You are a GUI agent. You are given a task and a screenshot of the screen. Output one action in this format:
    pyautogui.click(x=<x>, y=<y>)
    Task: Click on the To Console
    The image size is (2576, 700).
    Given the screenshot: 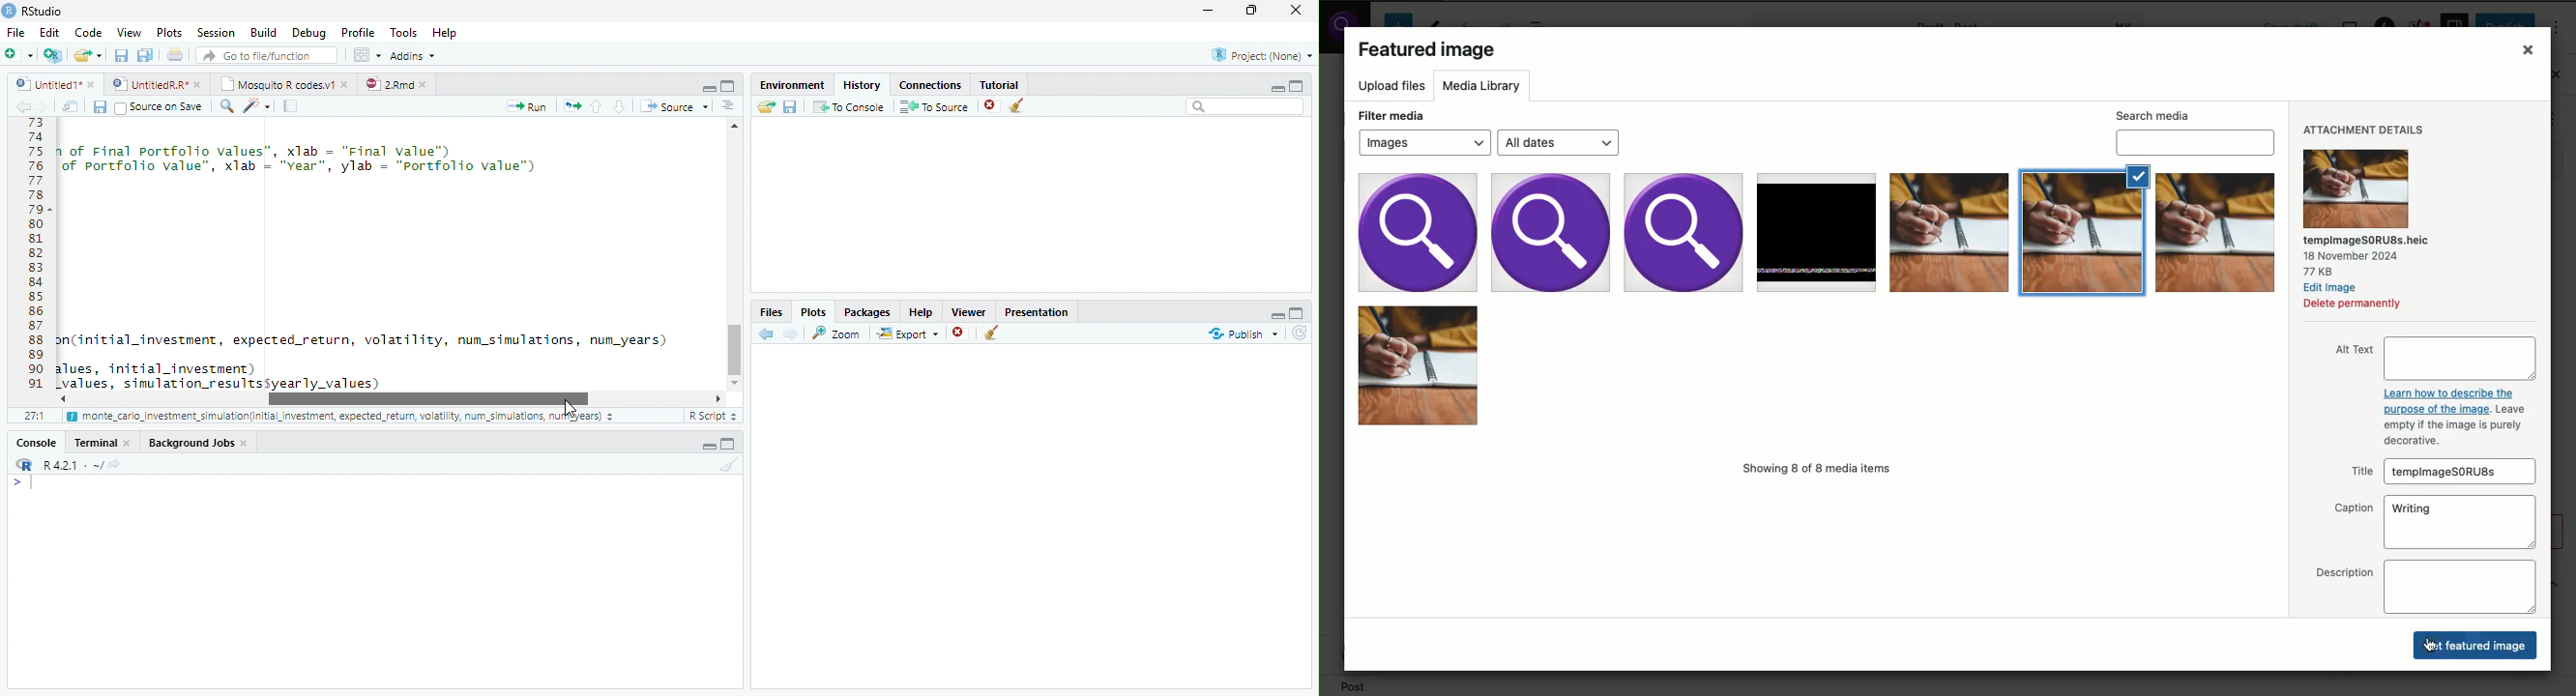 What is the action you would take?
    pyautogui.click(x=848, y=106)
    